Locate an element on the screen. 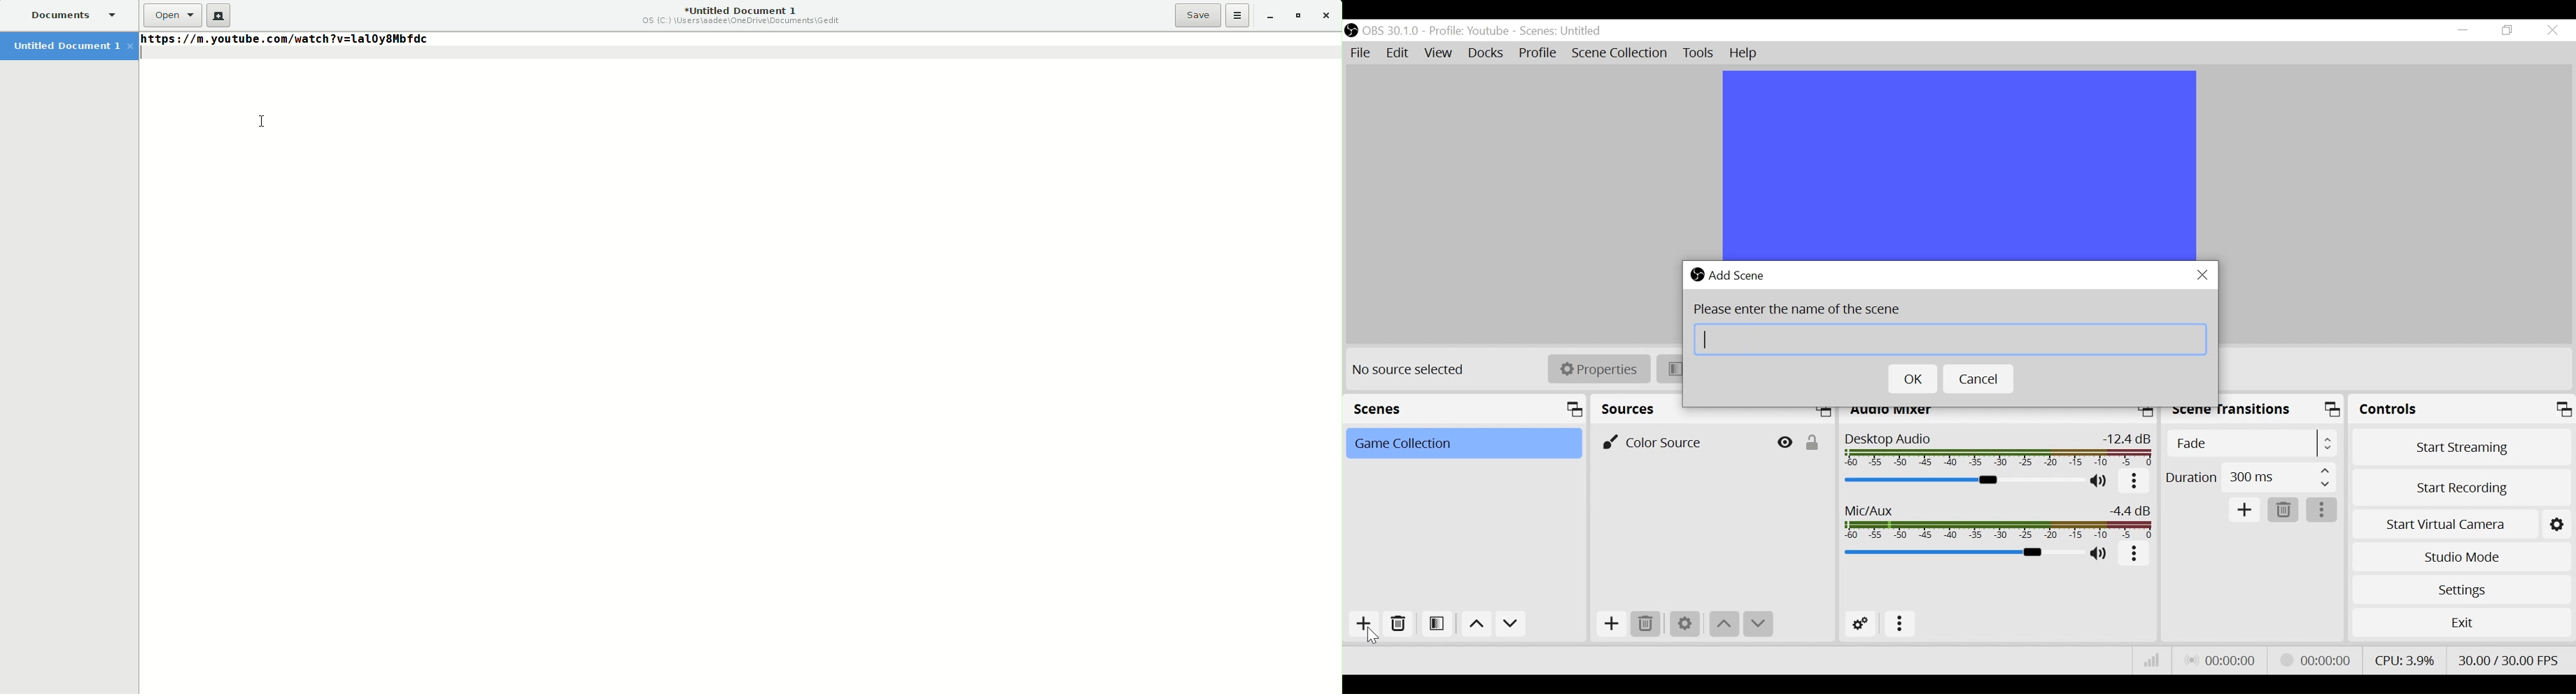  Cancel is located at coordinates (1980, 379).